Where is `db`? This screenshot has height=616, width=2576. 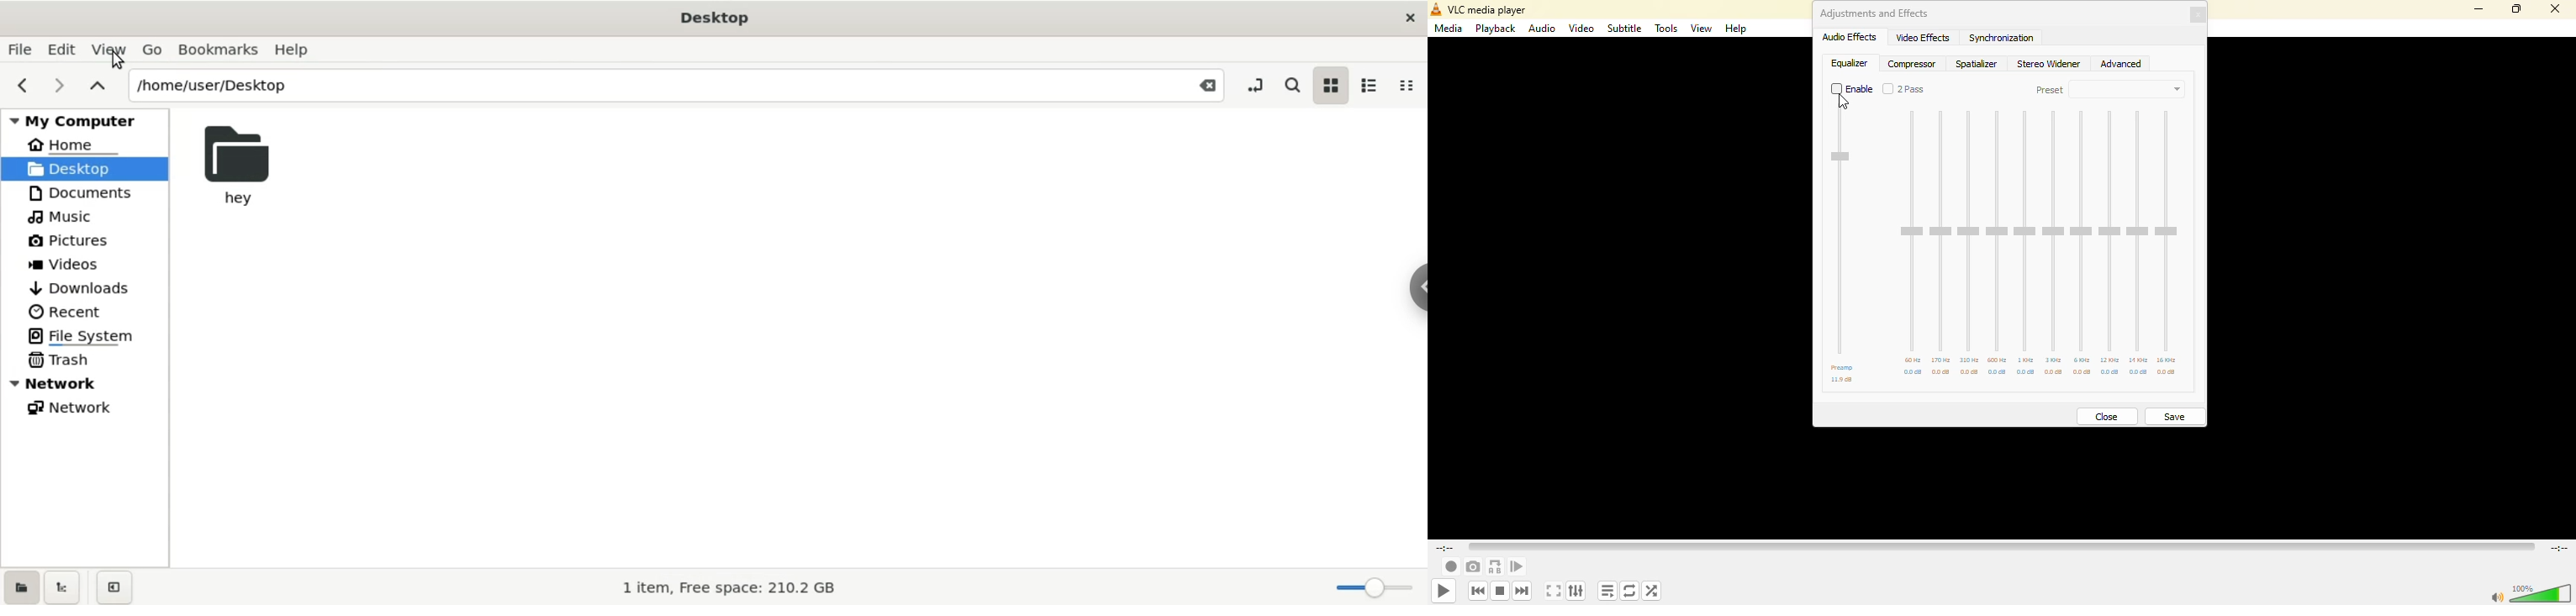
db is located at coordinates (1914, 372).